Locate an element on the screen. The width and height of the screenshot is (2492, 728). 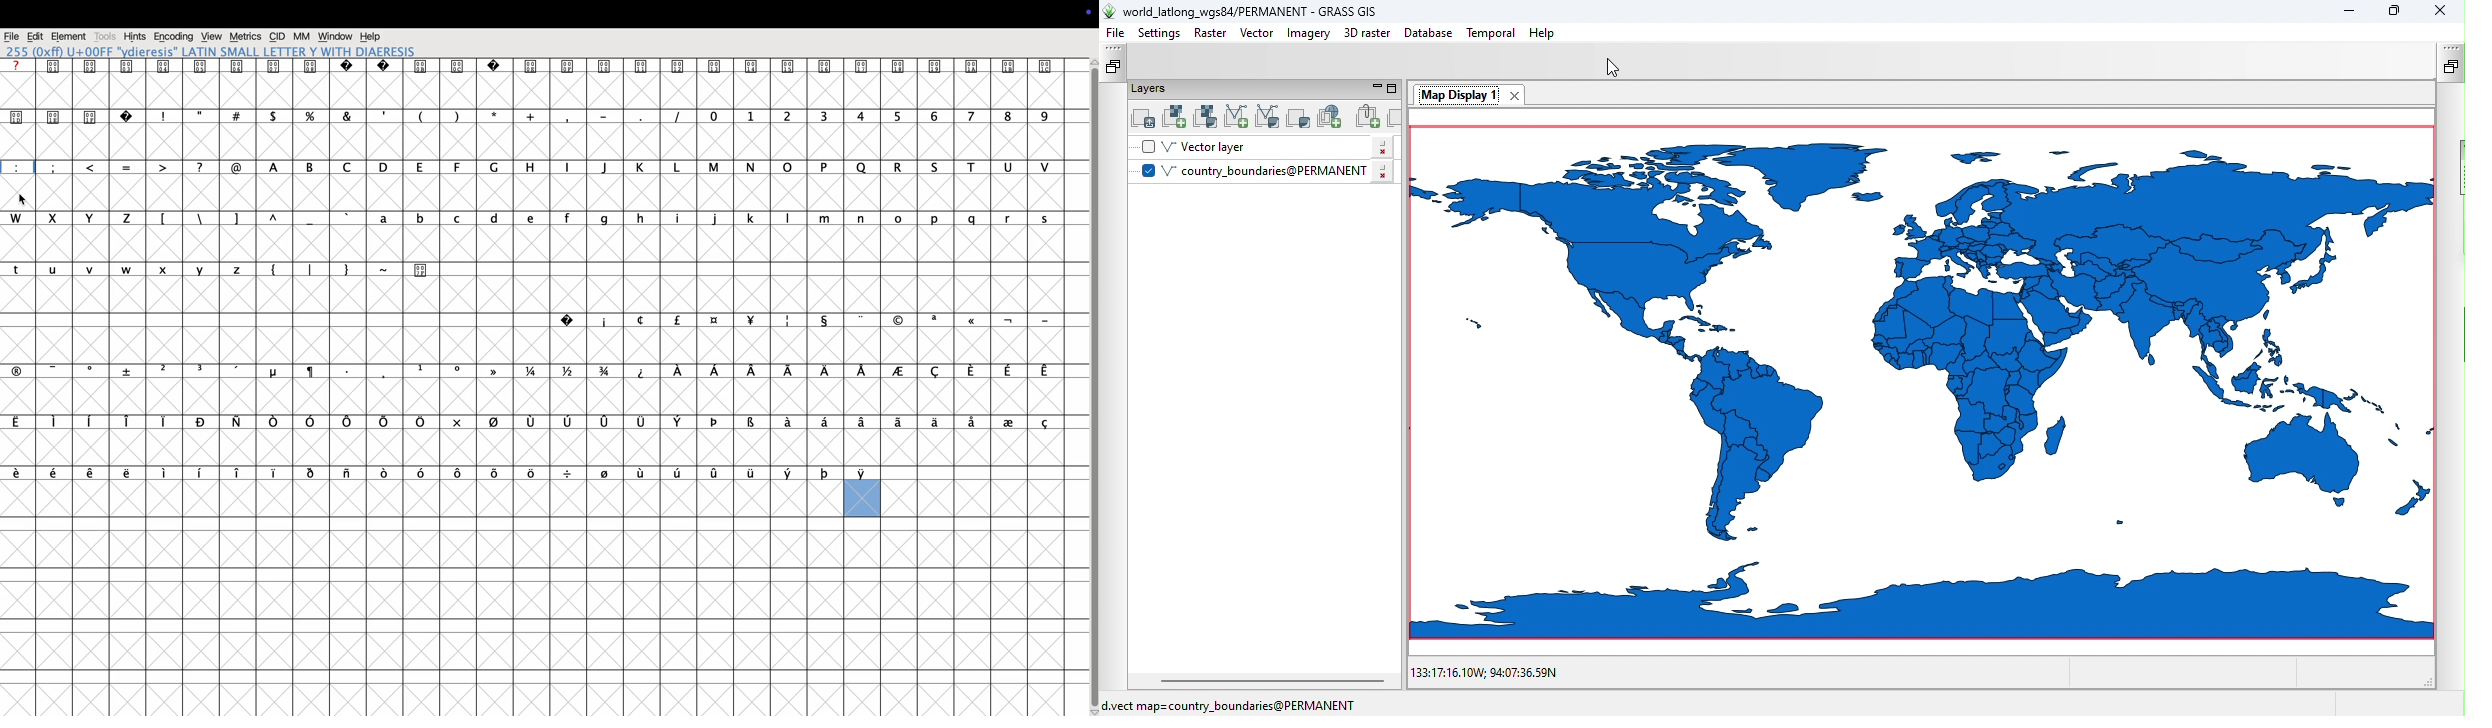
f is located at coordinates (568, 236).